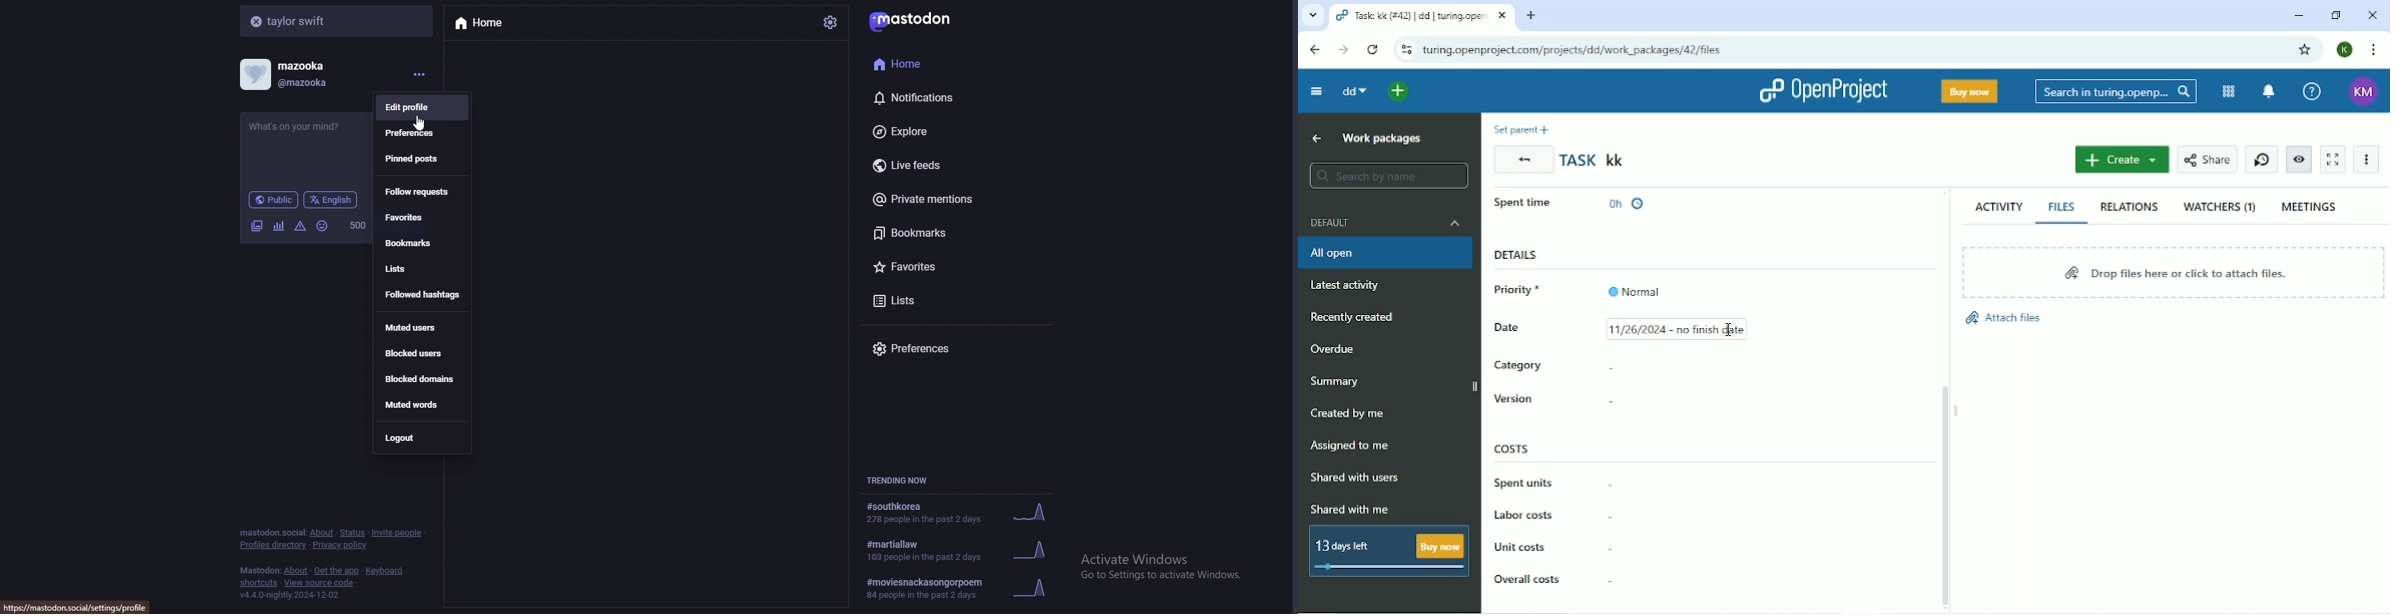 This screenshot has width=2408, height=616. I want to click on about, so click(296, 571).